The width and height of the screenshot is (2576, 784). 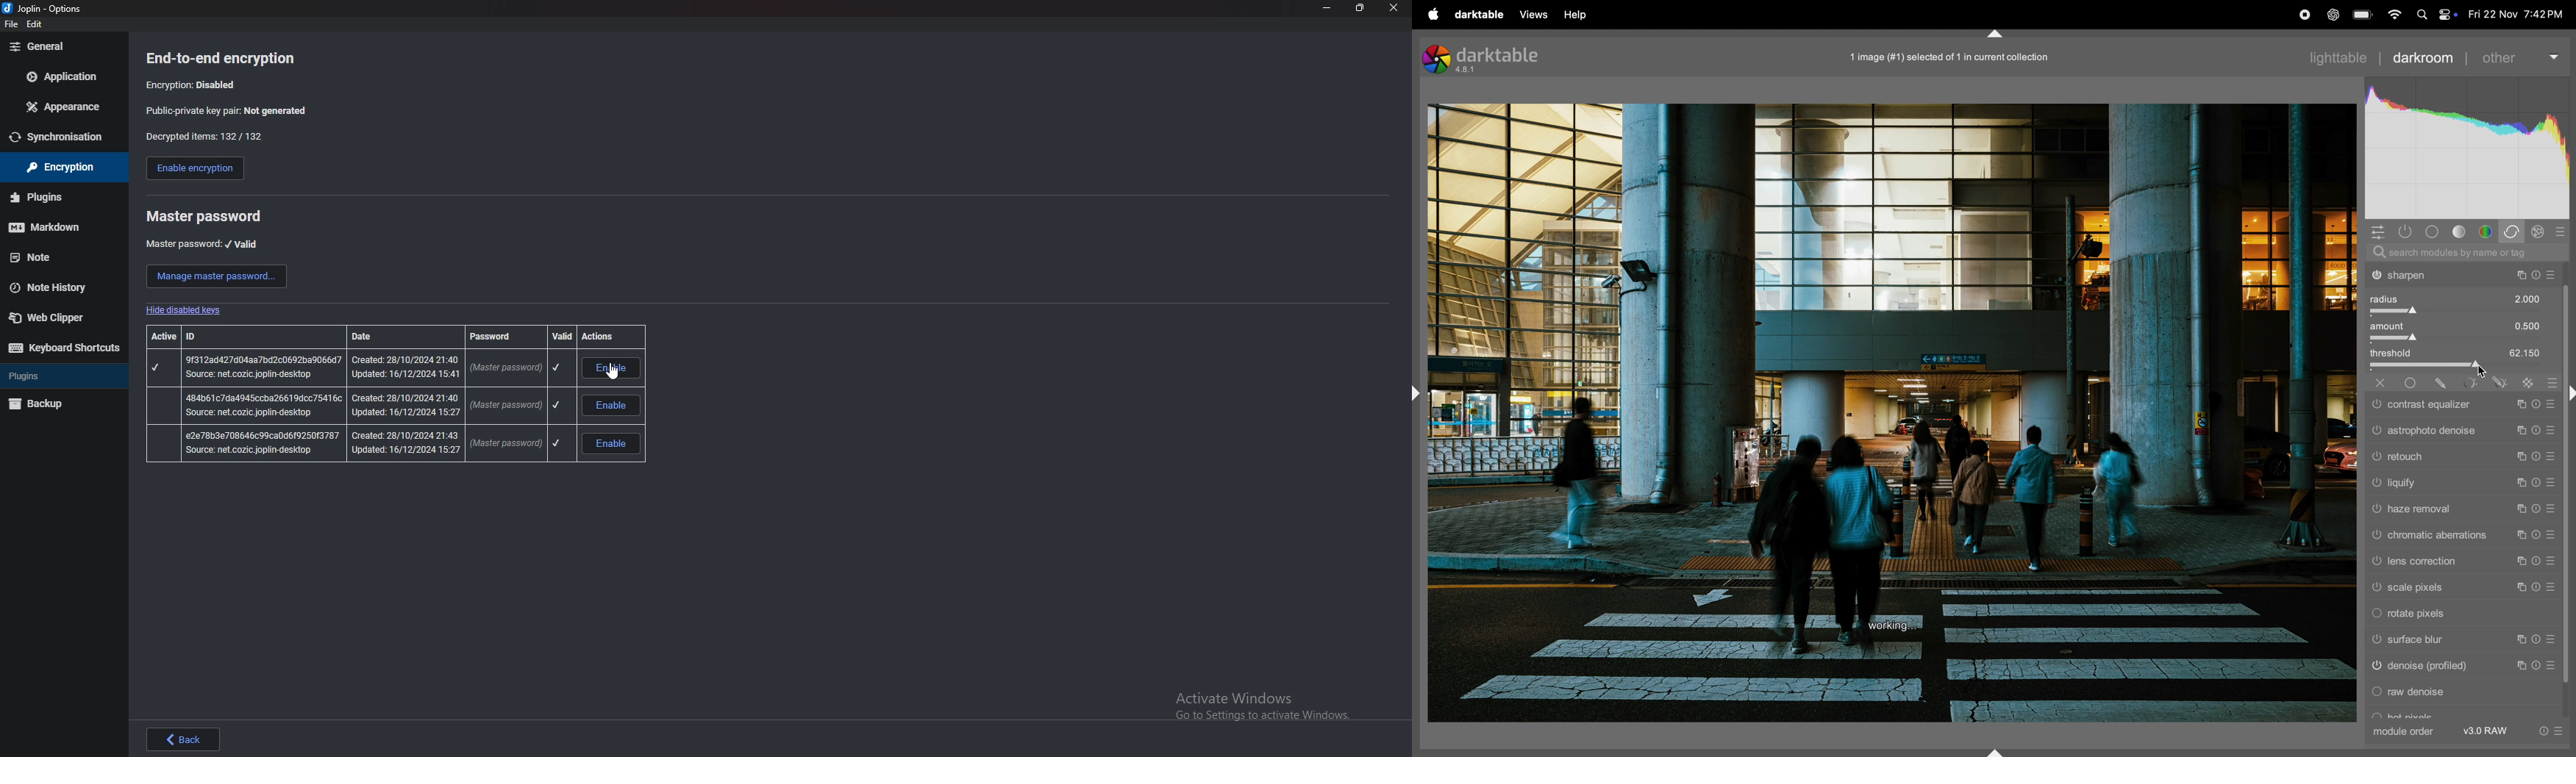 I want to click on plugins, so click(x=57, y=376).